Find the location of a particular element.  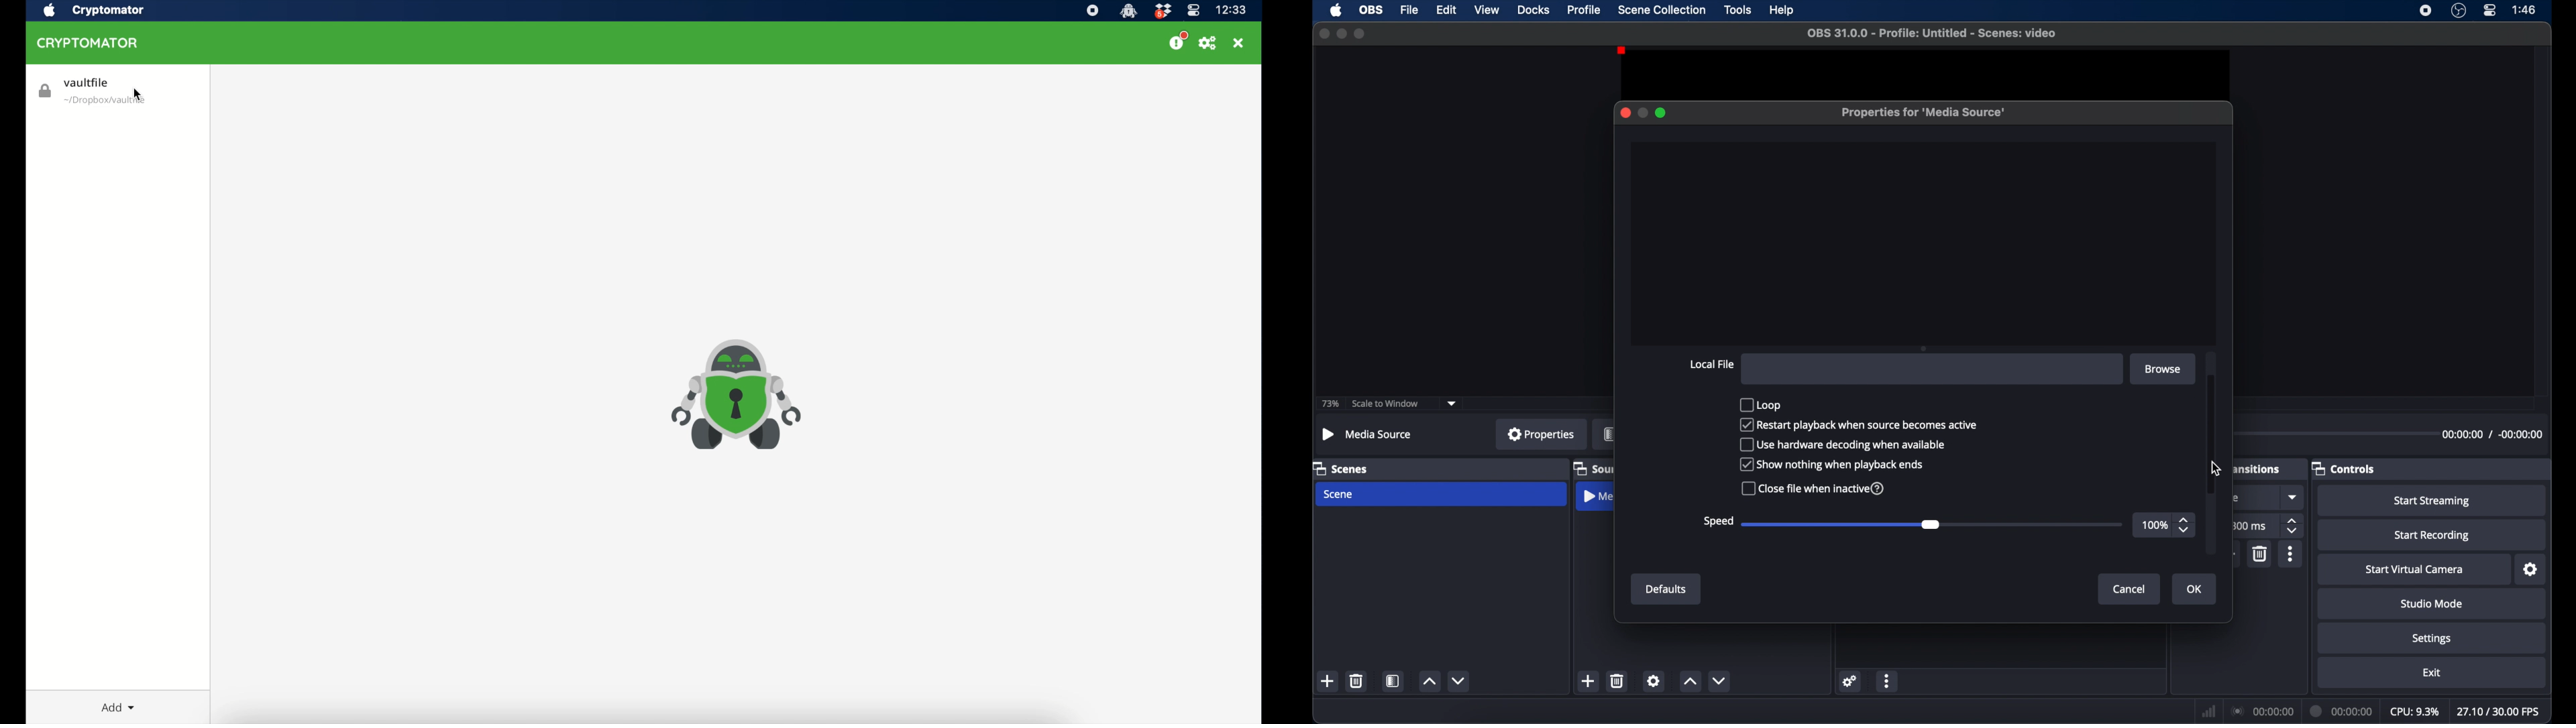

view is located at coordinates (1487, 9).